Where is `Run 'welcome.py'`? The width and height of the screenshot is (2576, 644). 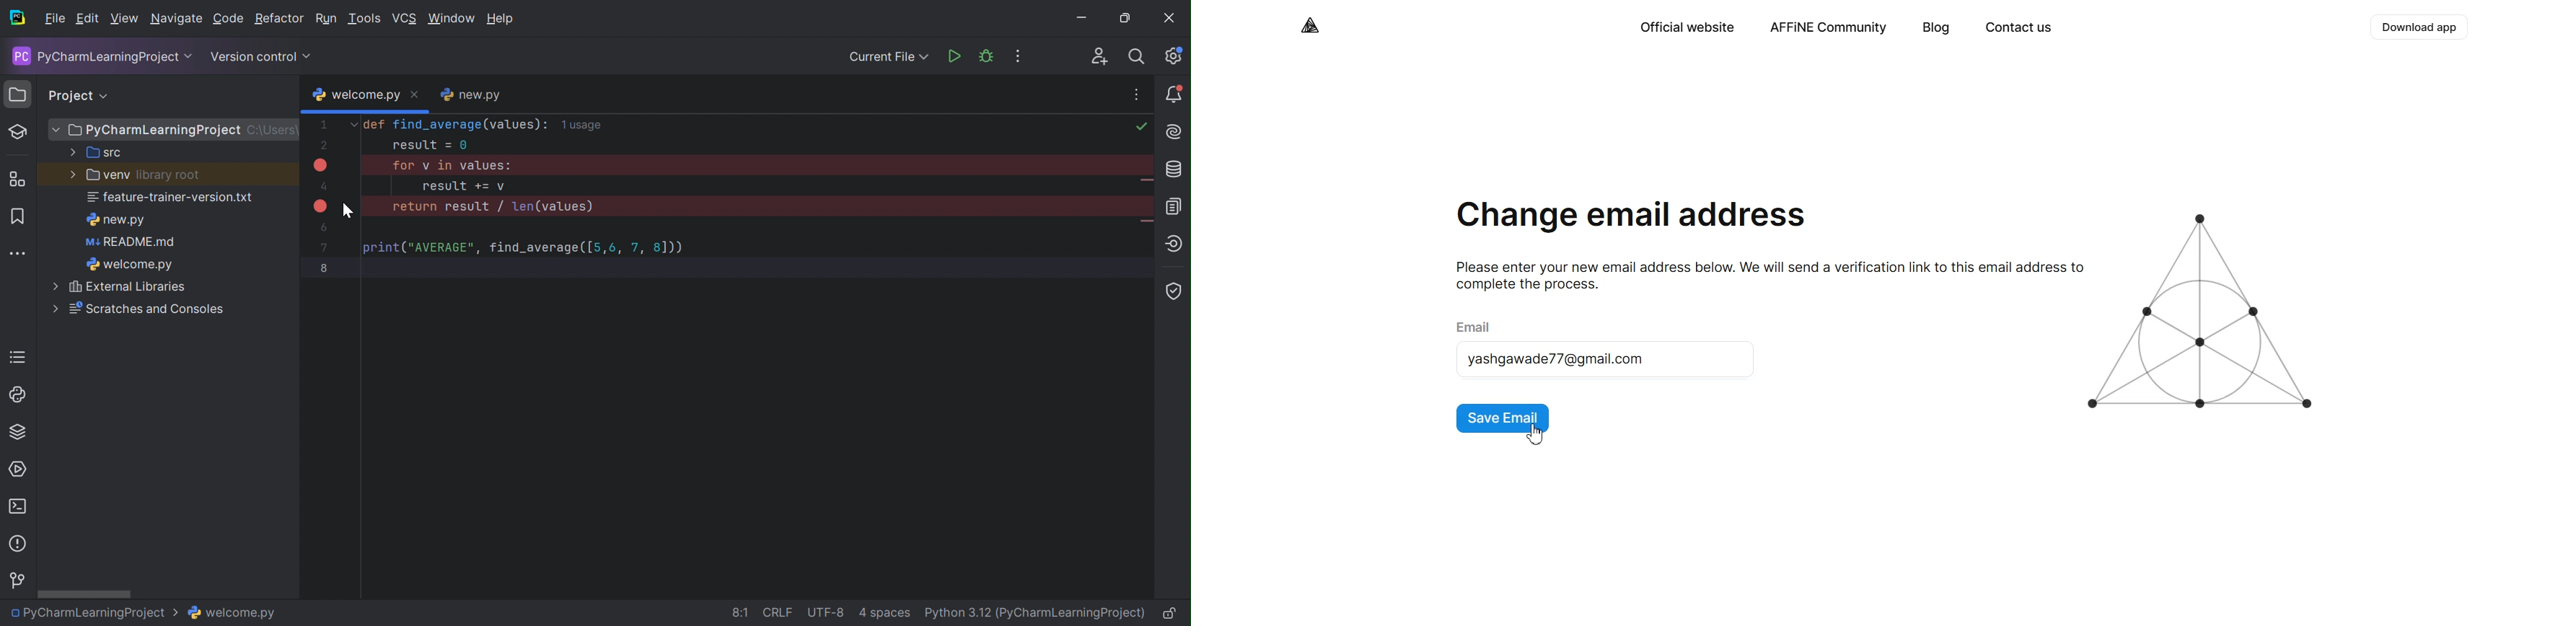 Run 'welcome.py' is located at coordinates (956, 57).